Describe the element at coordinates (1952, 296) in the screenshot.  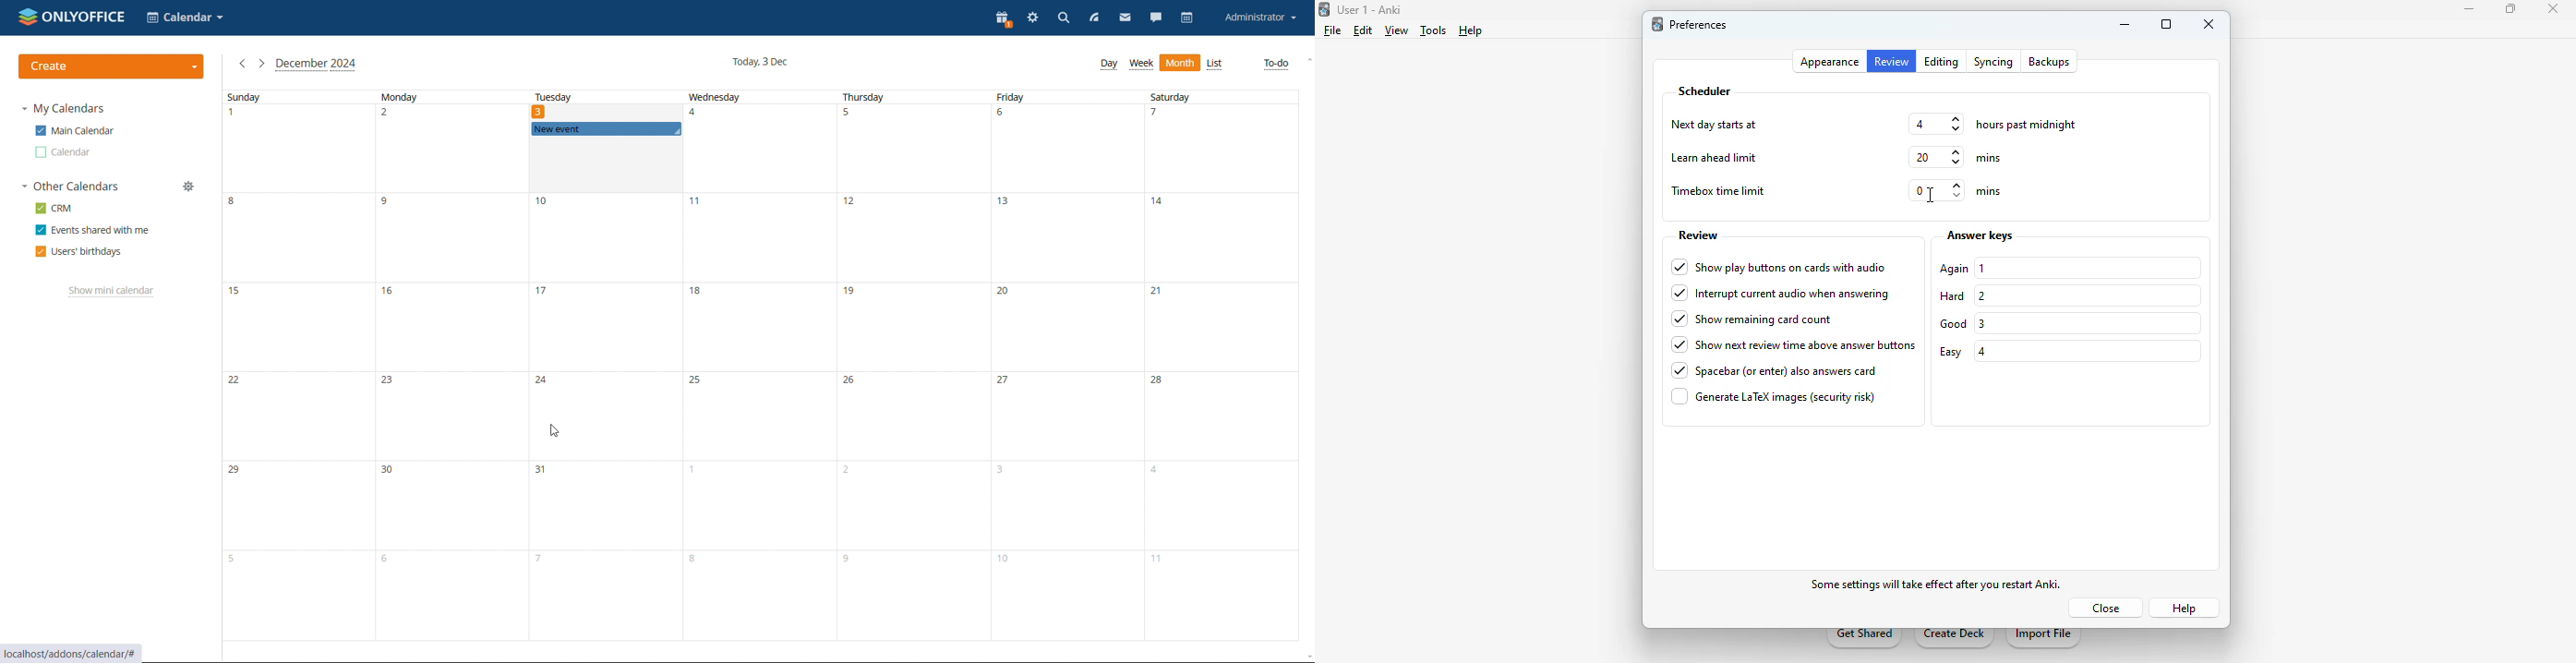
I see `hard` at that location.